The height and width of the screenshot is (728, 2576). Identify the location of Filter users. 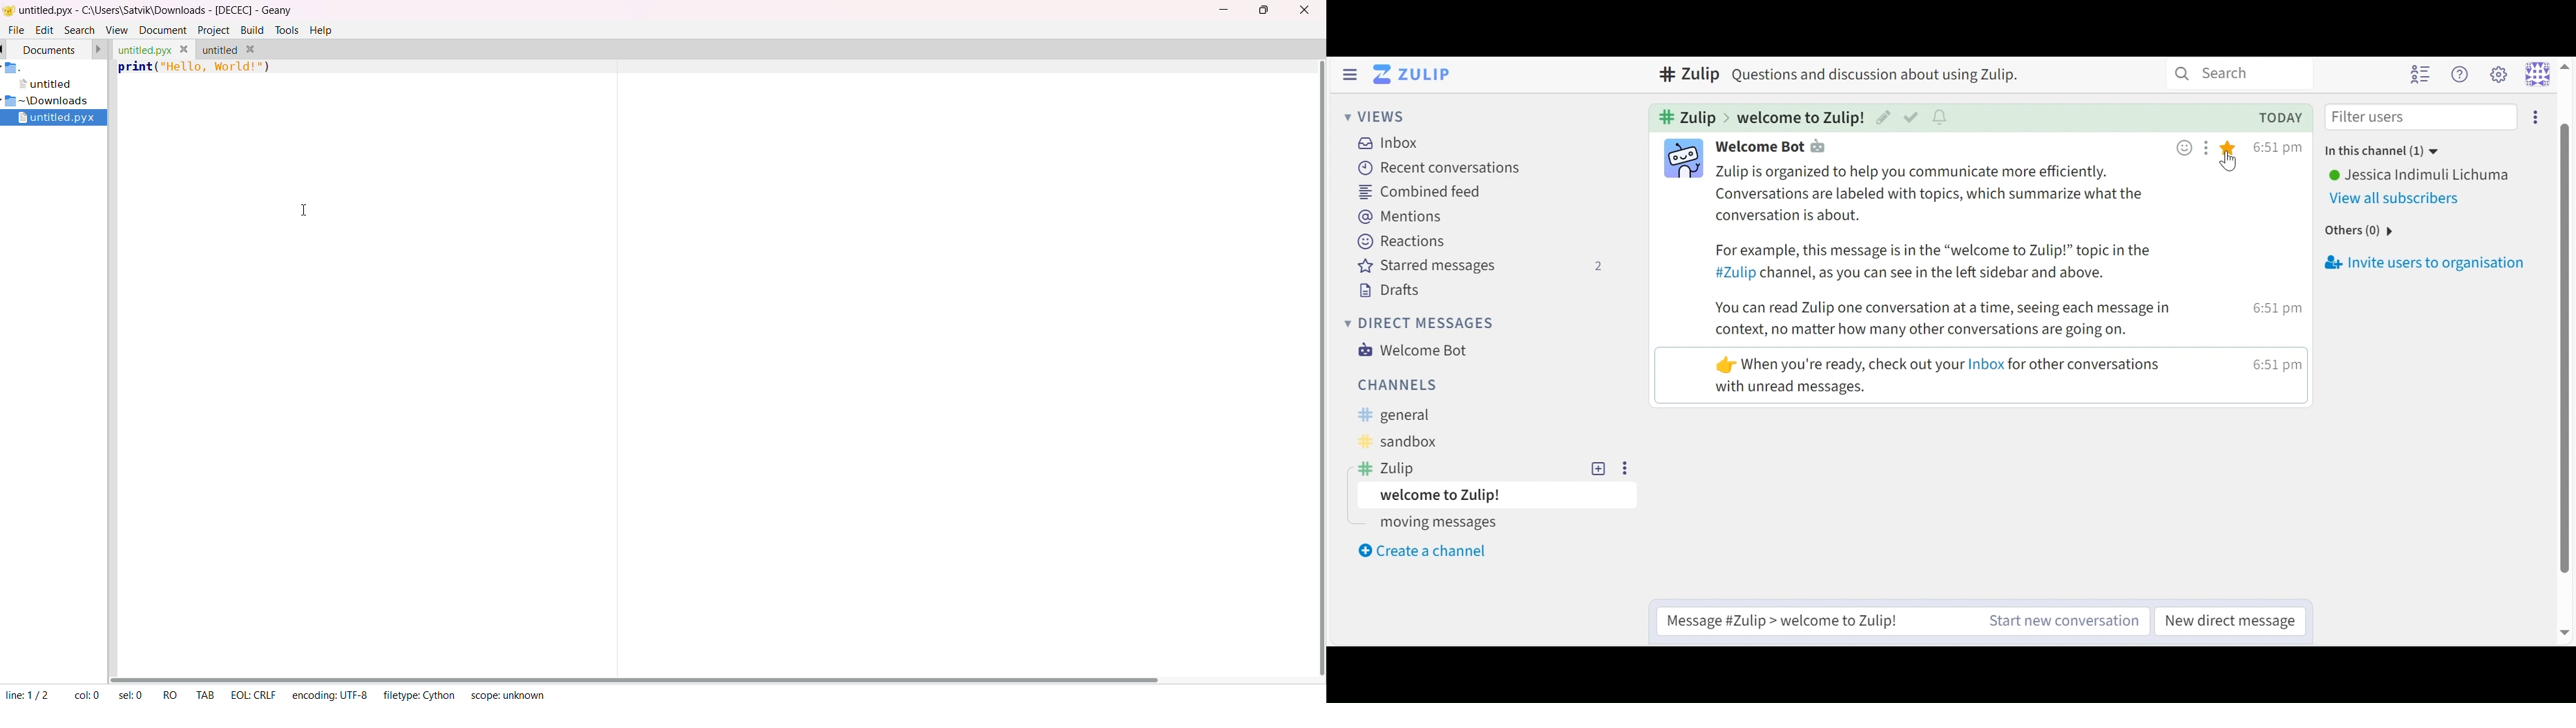
(2422, 115).